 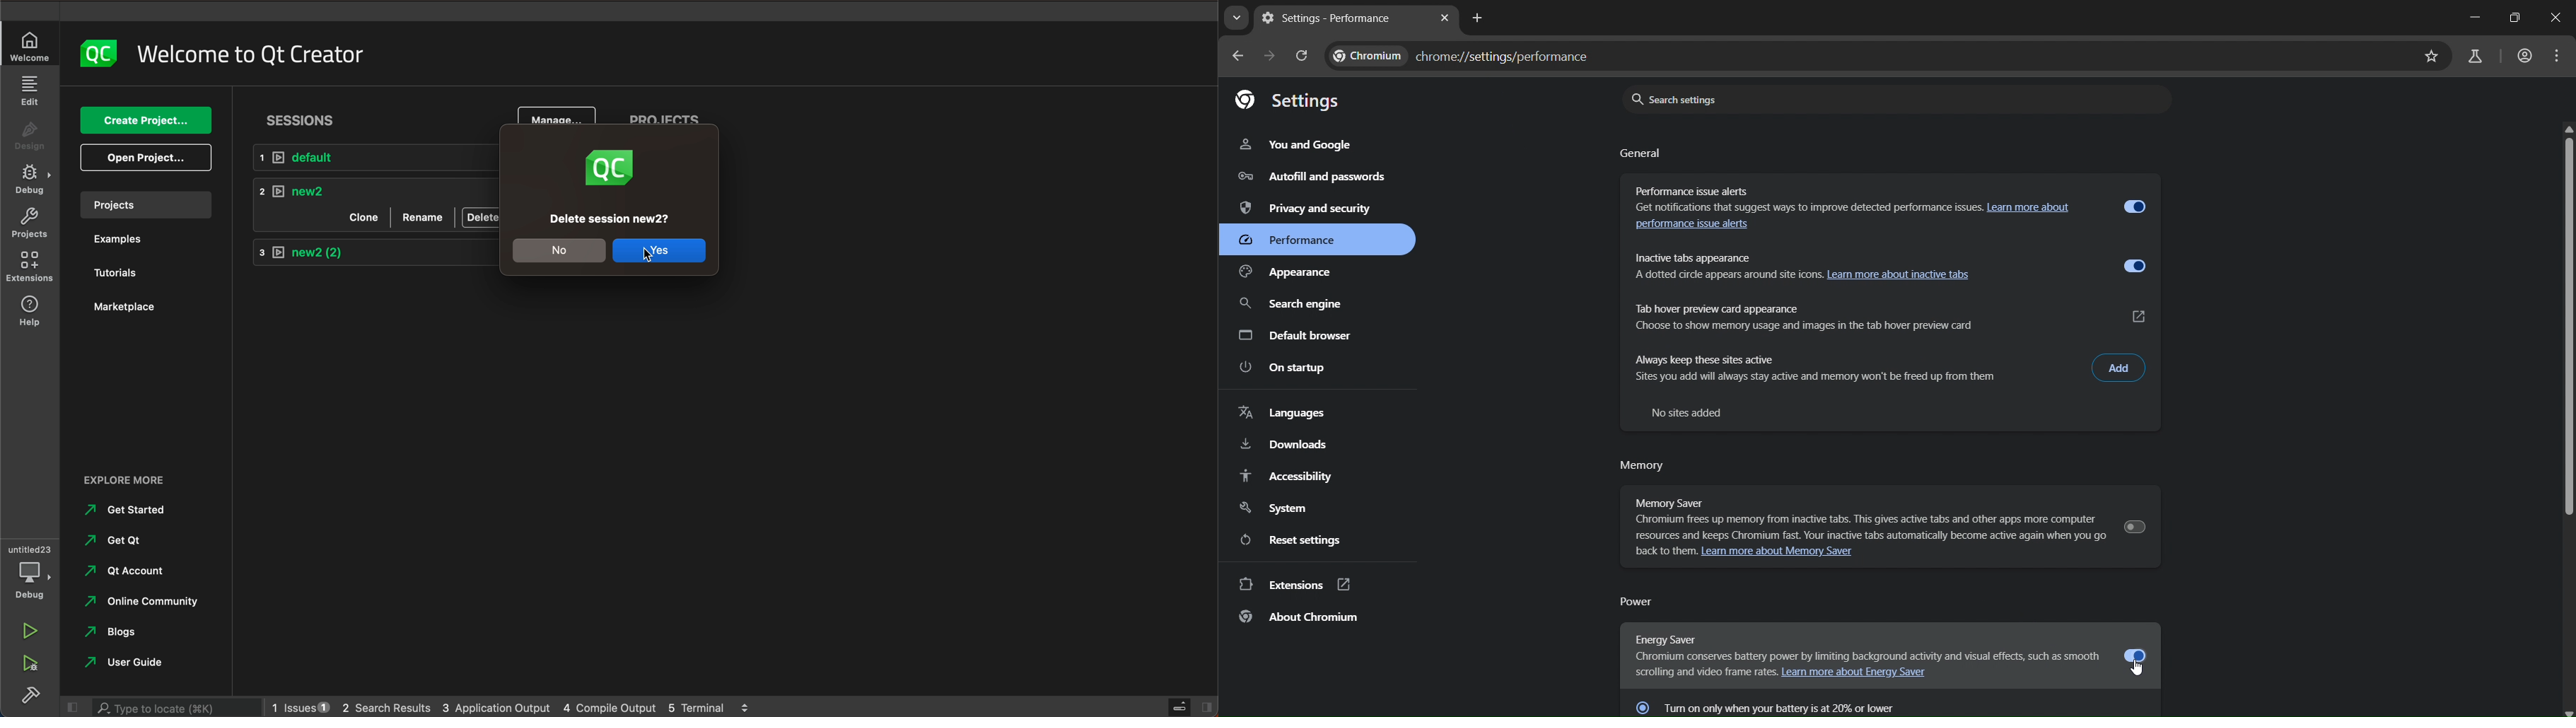 I want to click on projects, so click(x=152, y=205).